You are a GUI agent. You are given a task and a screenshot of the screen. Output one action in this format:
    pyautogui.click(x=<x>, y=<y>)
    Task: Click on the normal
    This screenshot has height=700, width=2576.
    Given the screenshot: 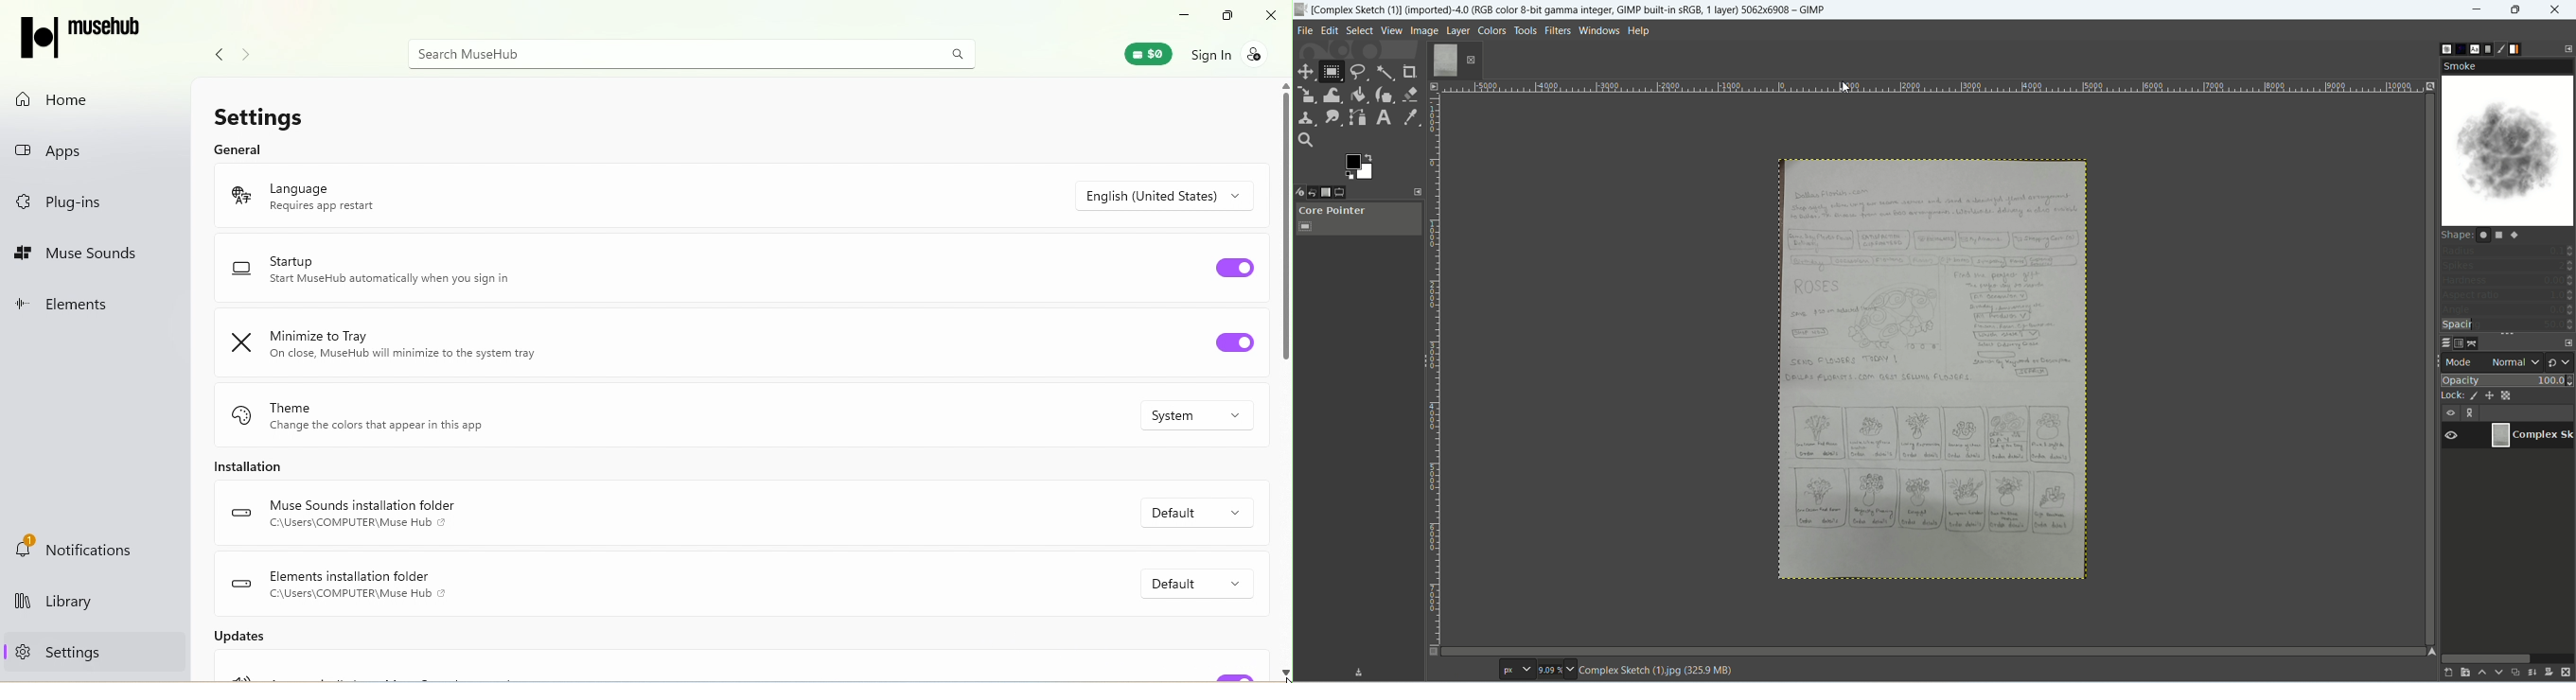 What is the action you would take?
    pyautogui.click(x=2515, y=362)
    